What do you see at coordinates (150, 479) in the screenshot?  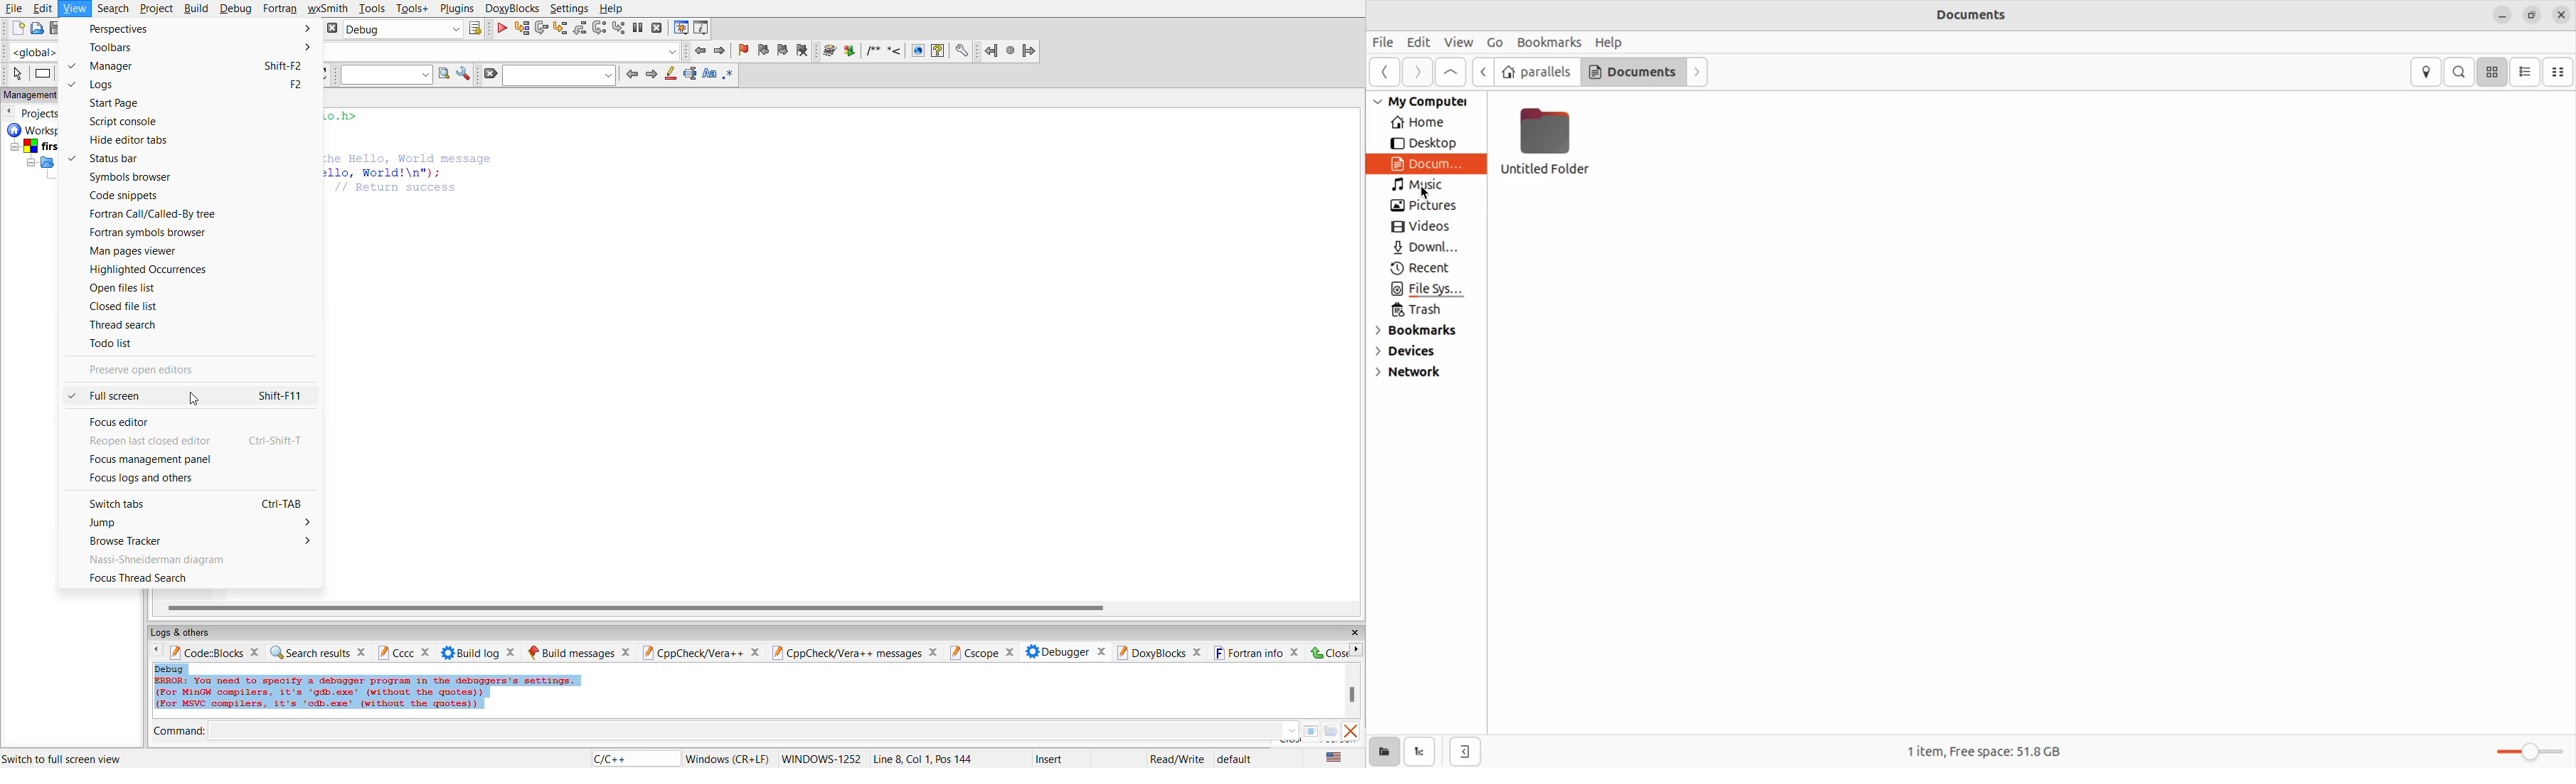 I see `focus logs and others` at bounding box center [150, 479].